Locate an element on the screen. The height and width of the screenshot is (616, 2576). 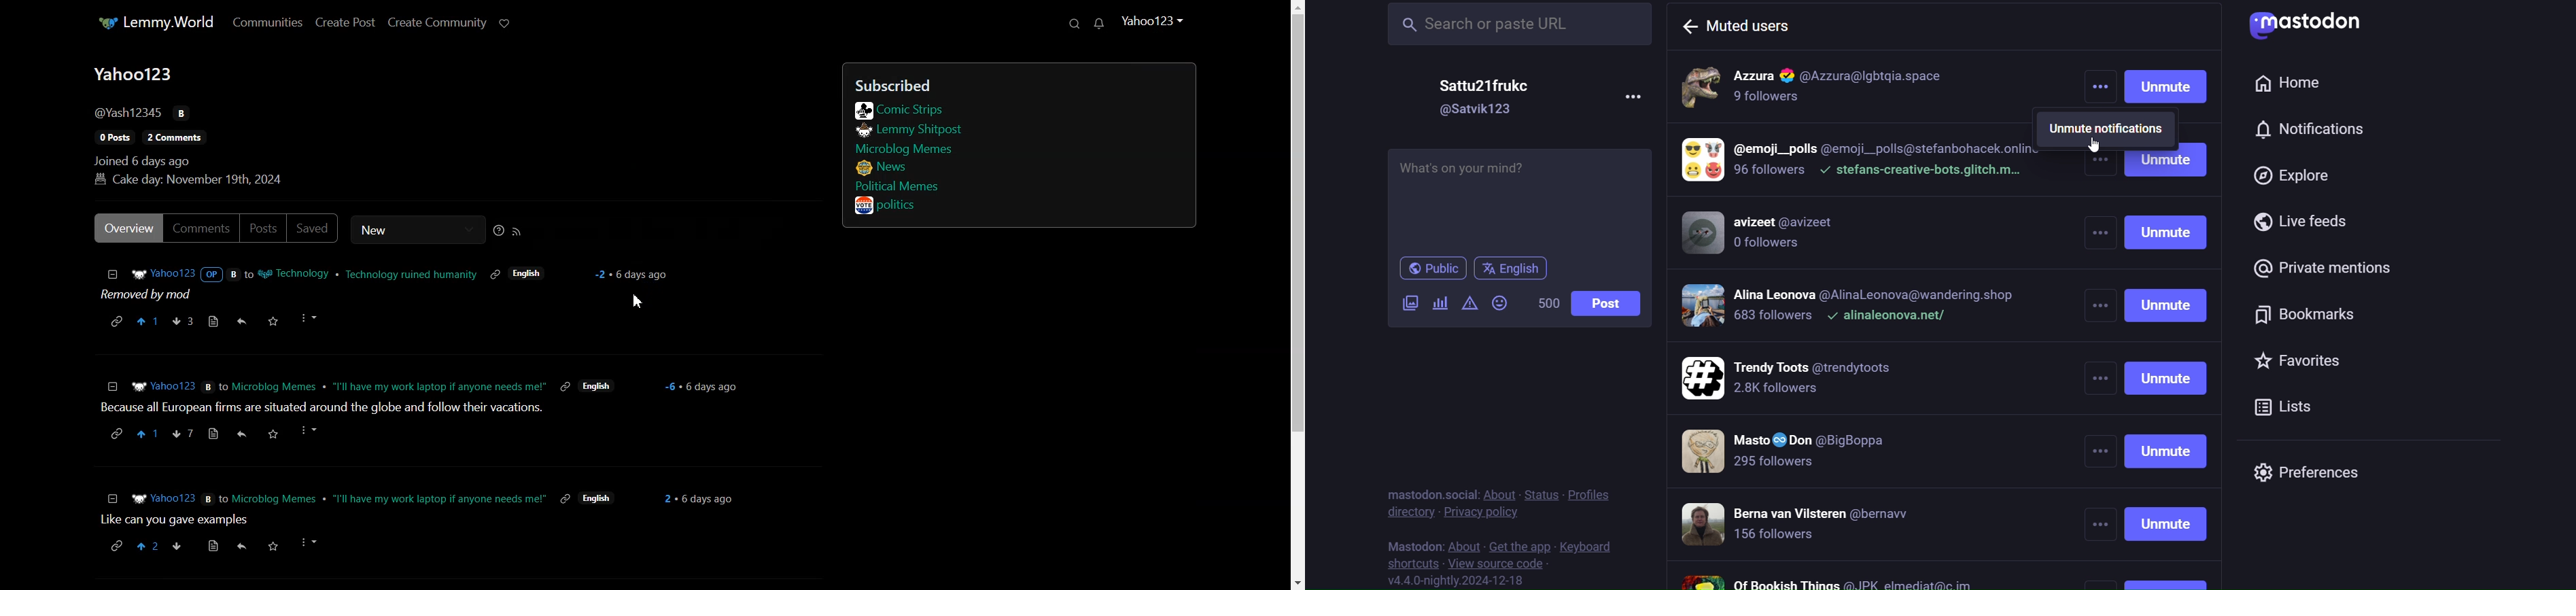
directory is located at coordinates (1407, 511).